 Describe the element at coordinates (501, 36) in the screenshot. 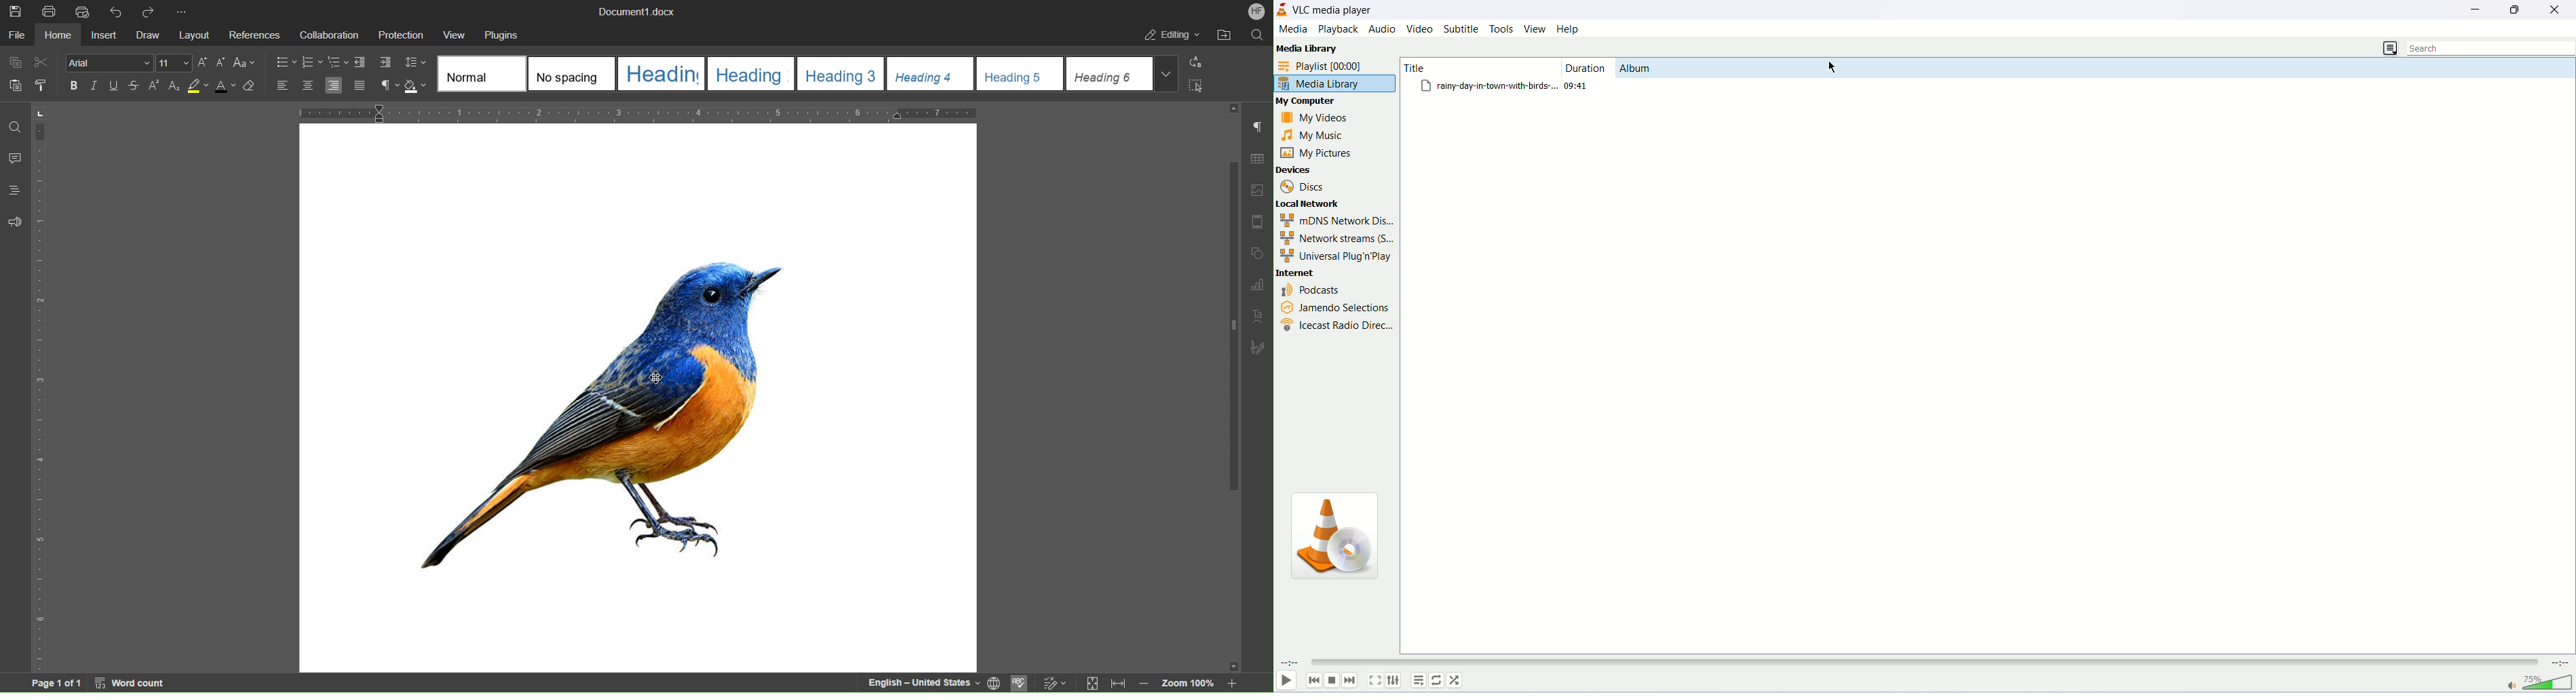

I see `Plugins` at that location.